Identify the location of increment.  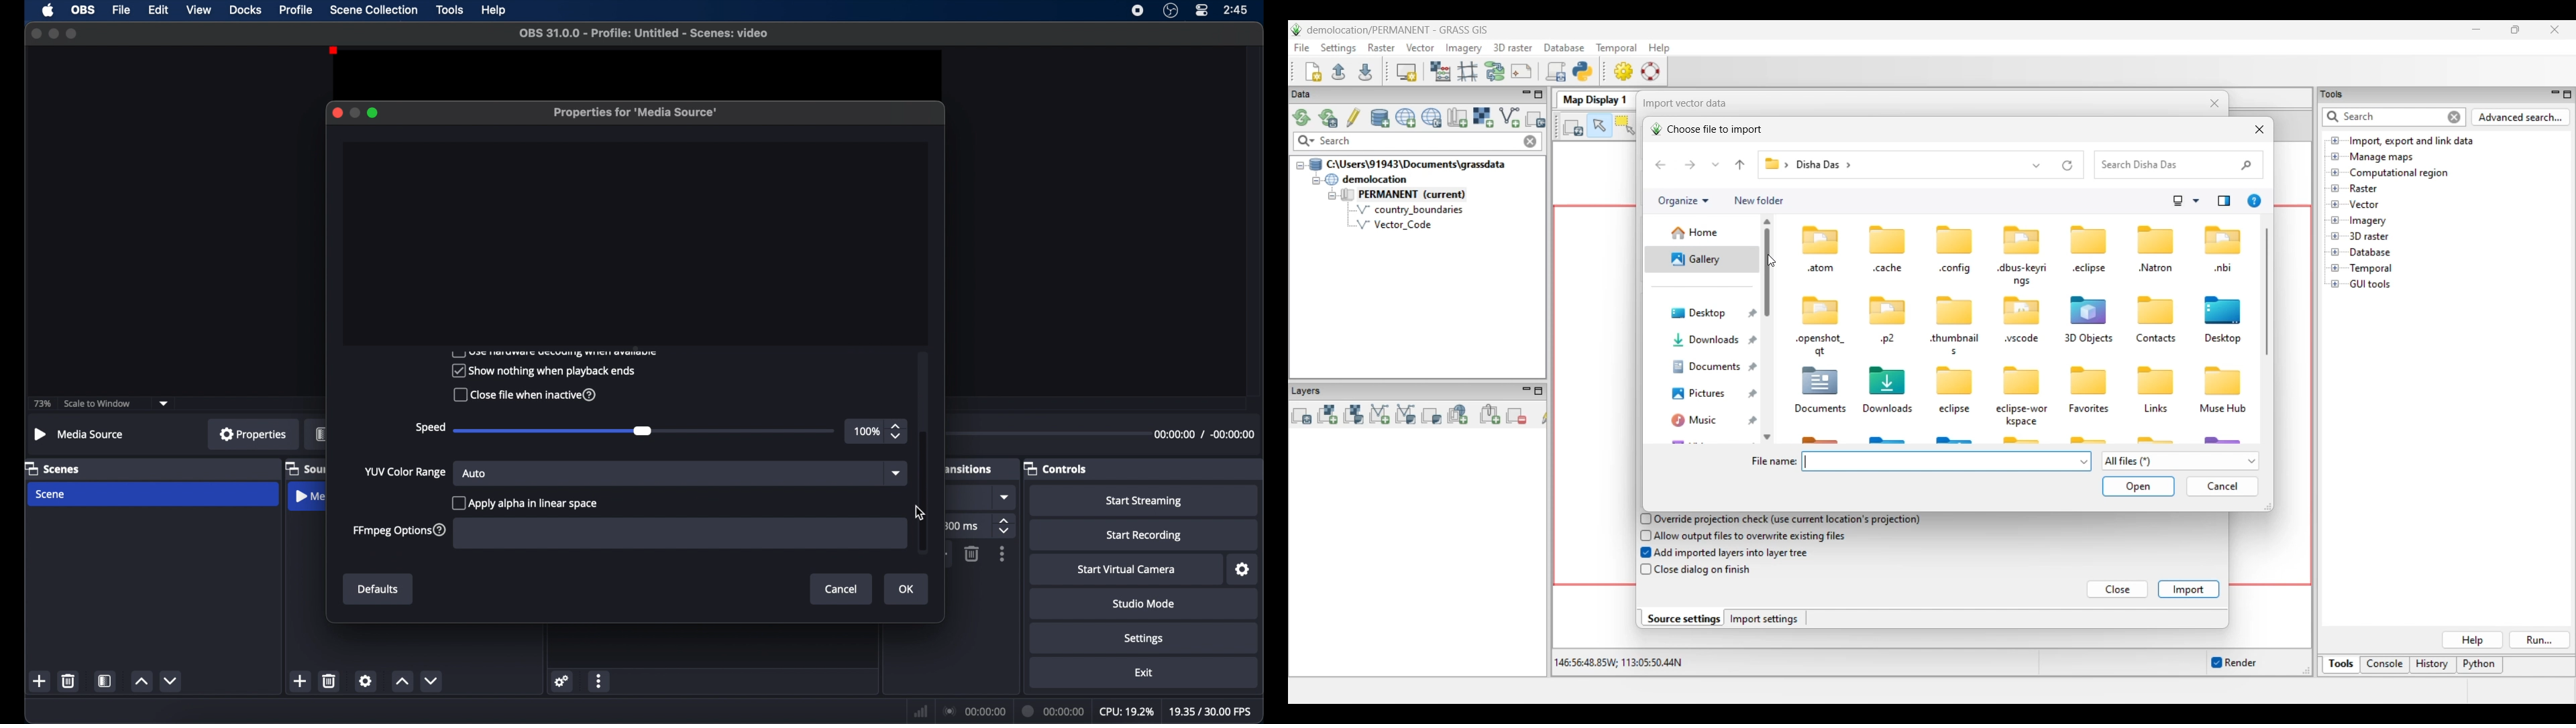
(402, 682).